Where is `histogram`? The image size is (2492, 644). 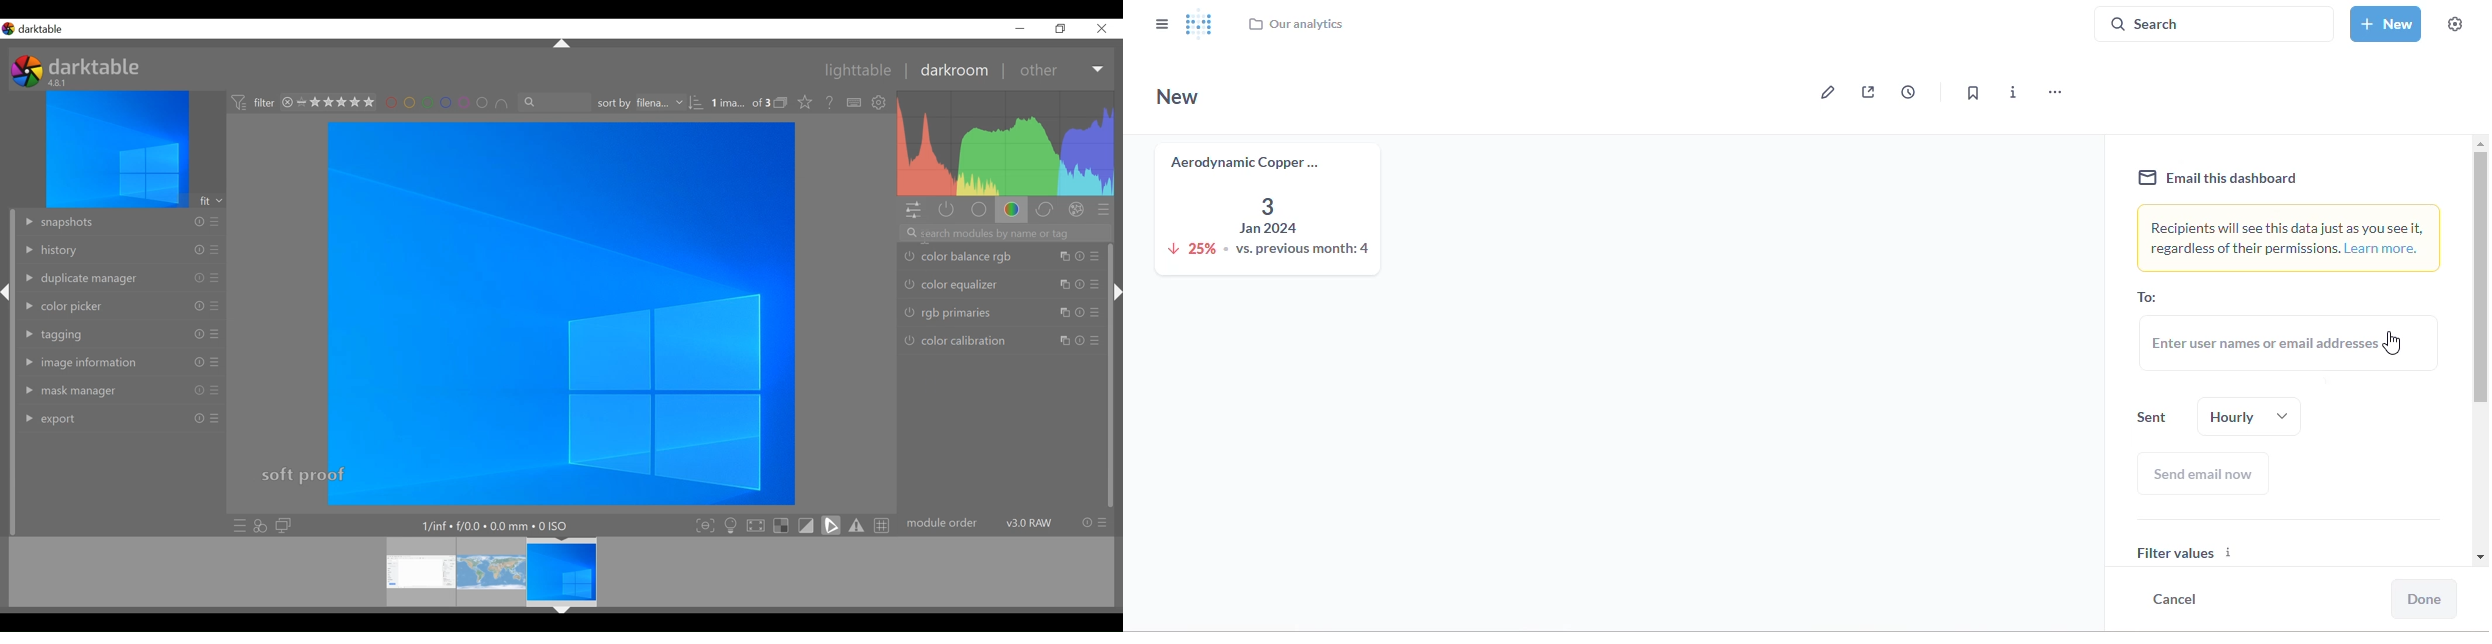
histogram is located at coordinates (1007, 143).